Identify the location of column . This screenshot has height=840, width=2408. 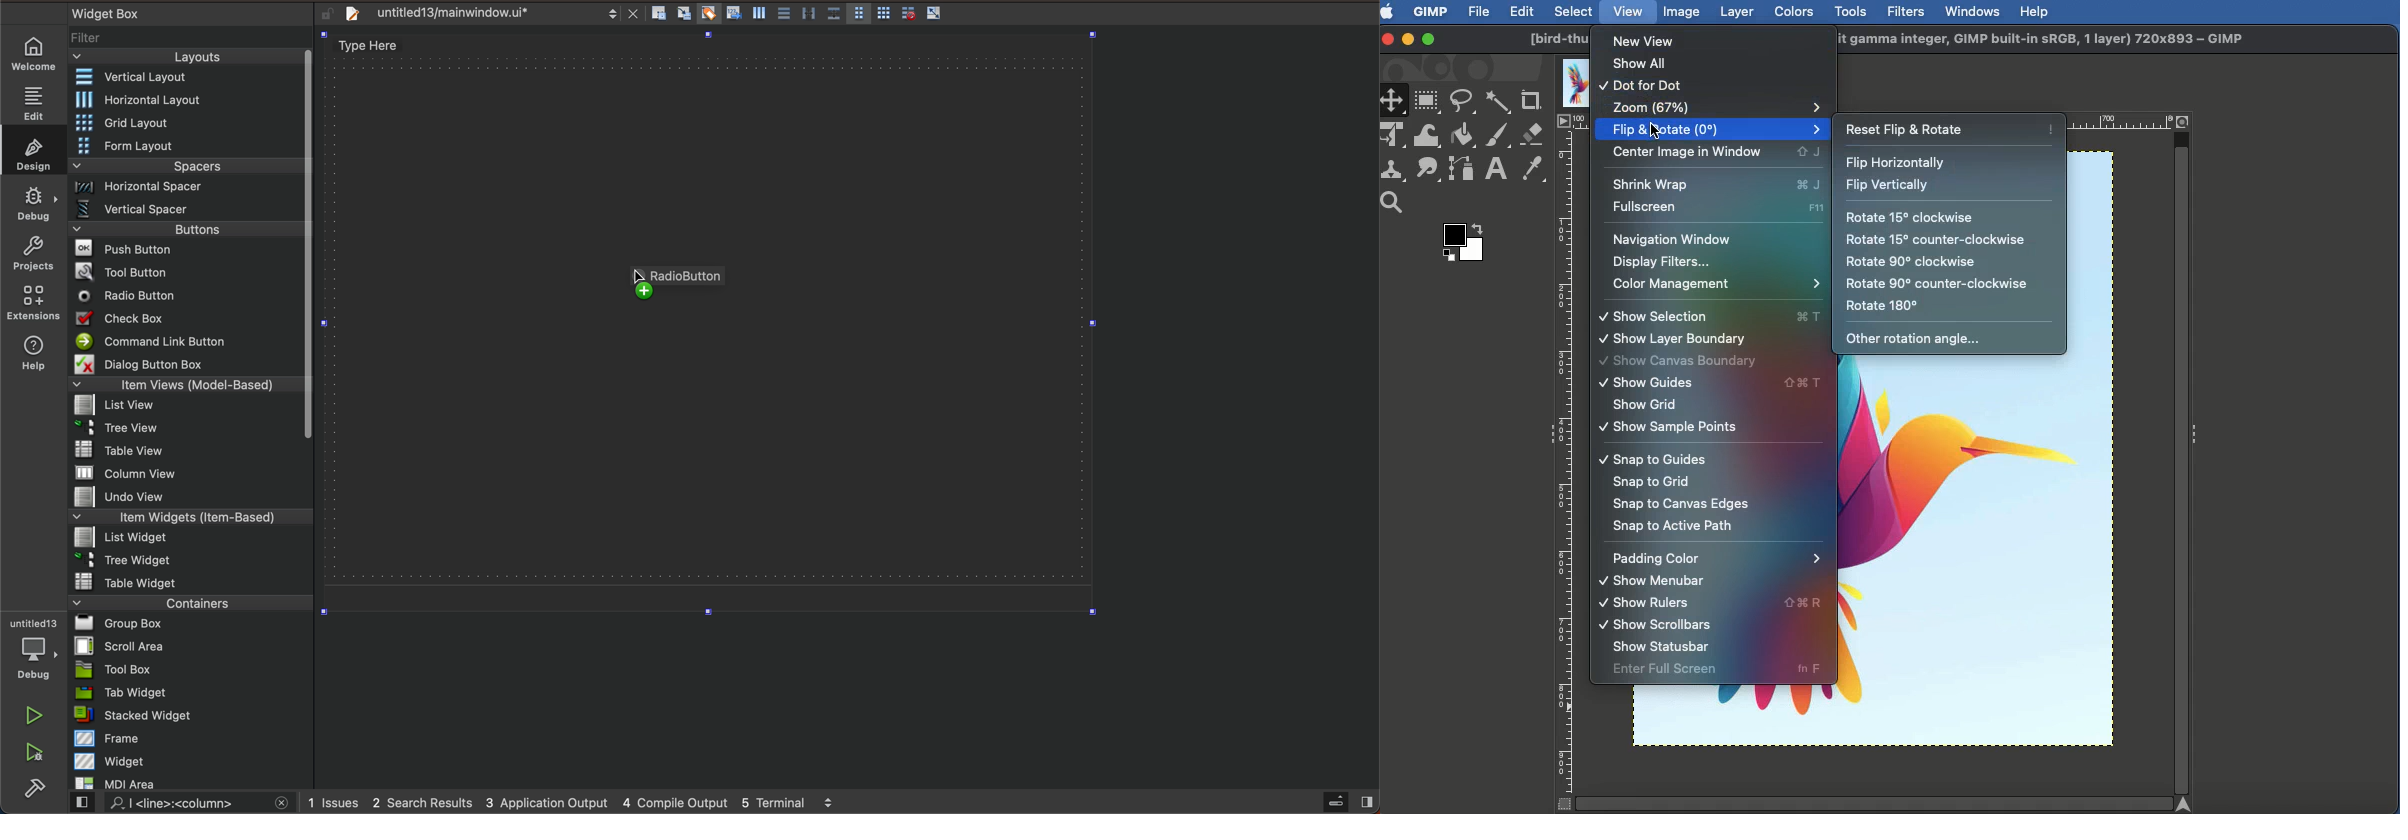
(192, 472).